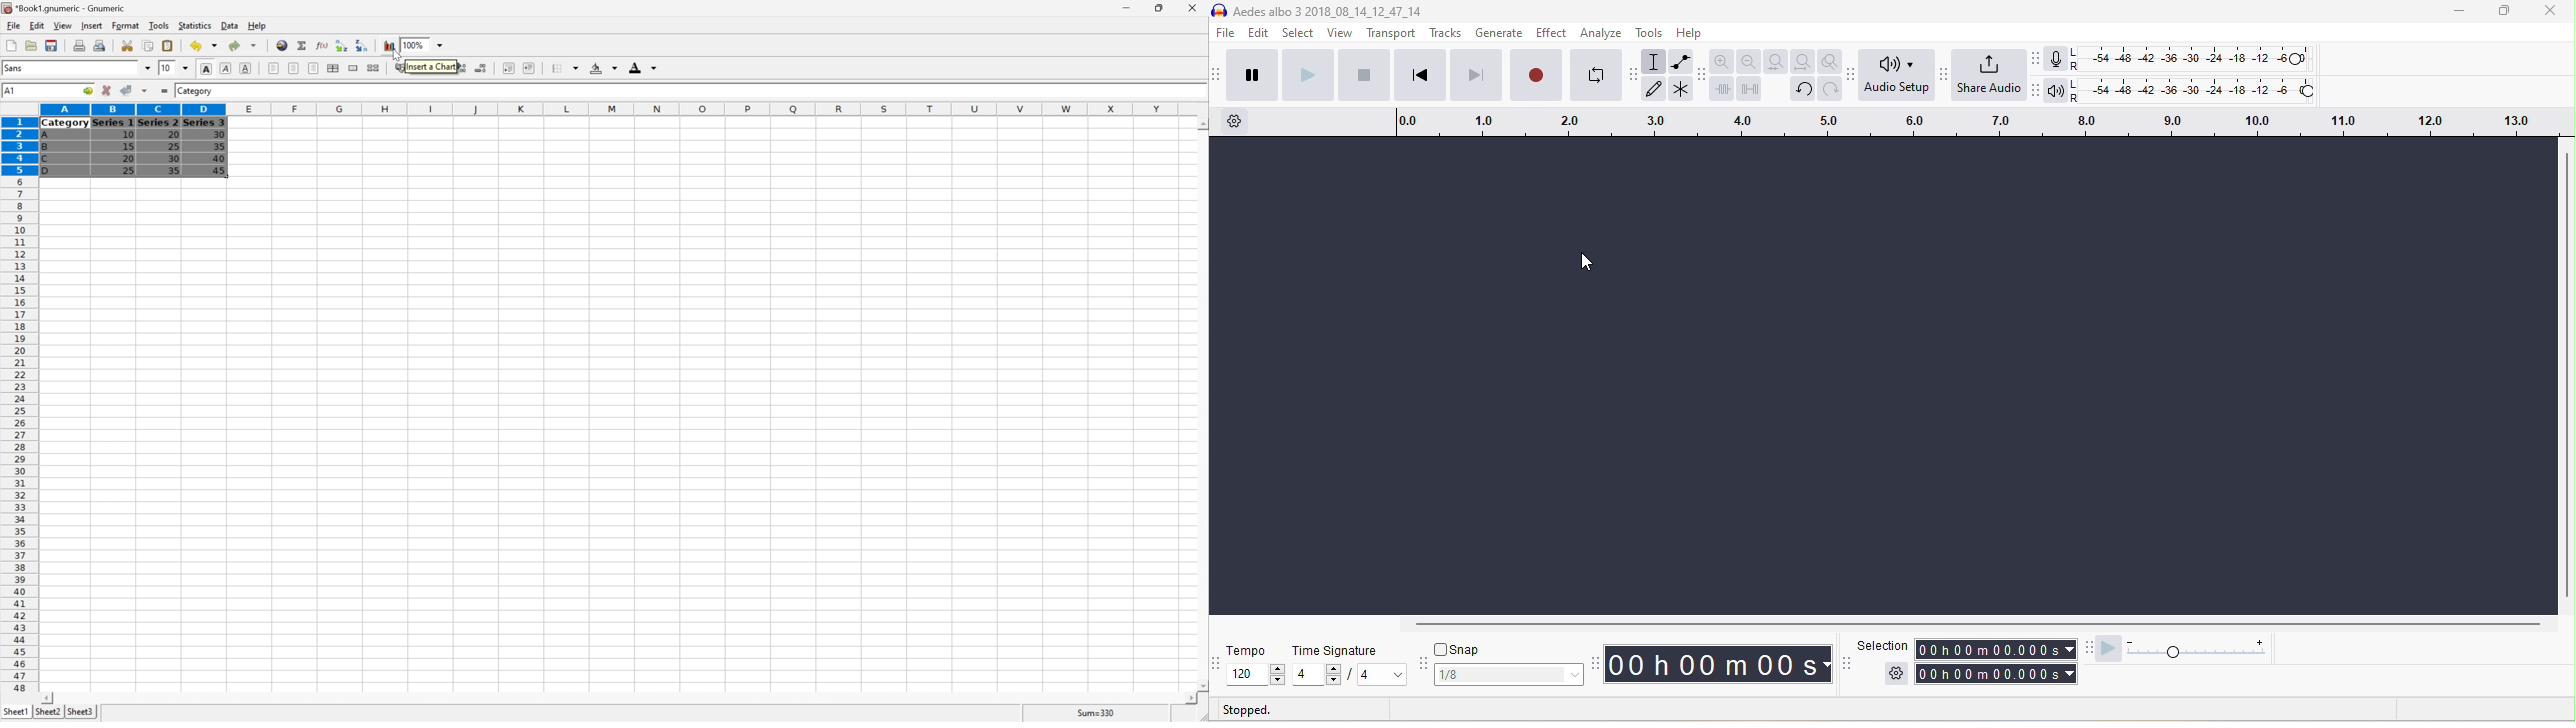  What do you see at coordinates (1511, 675) in the screenshot?
I see `select snapping` at bounding box center [1511, 675].